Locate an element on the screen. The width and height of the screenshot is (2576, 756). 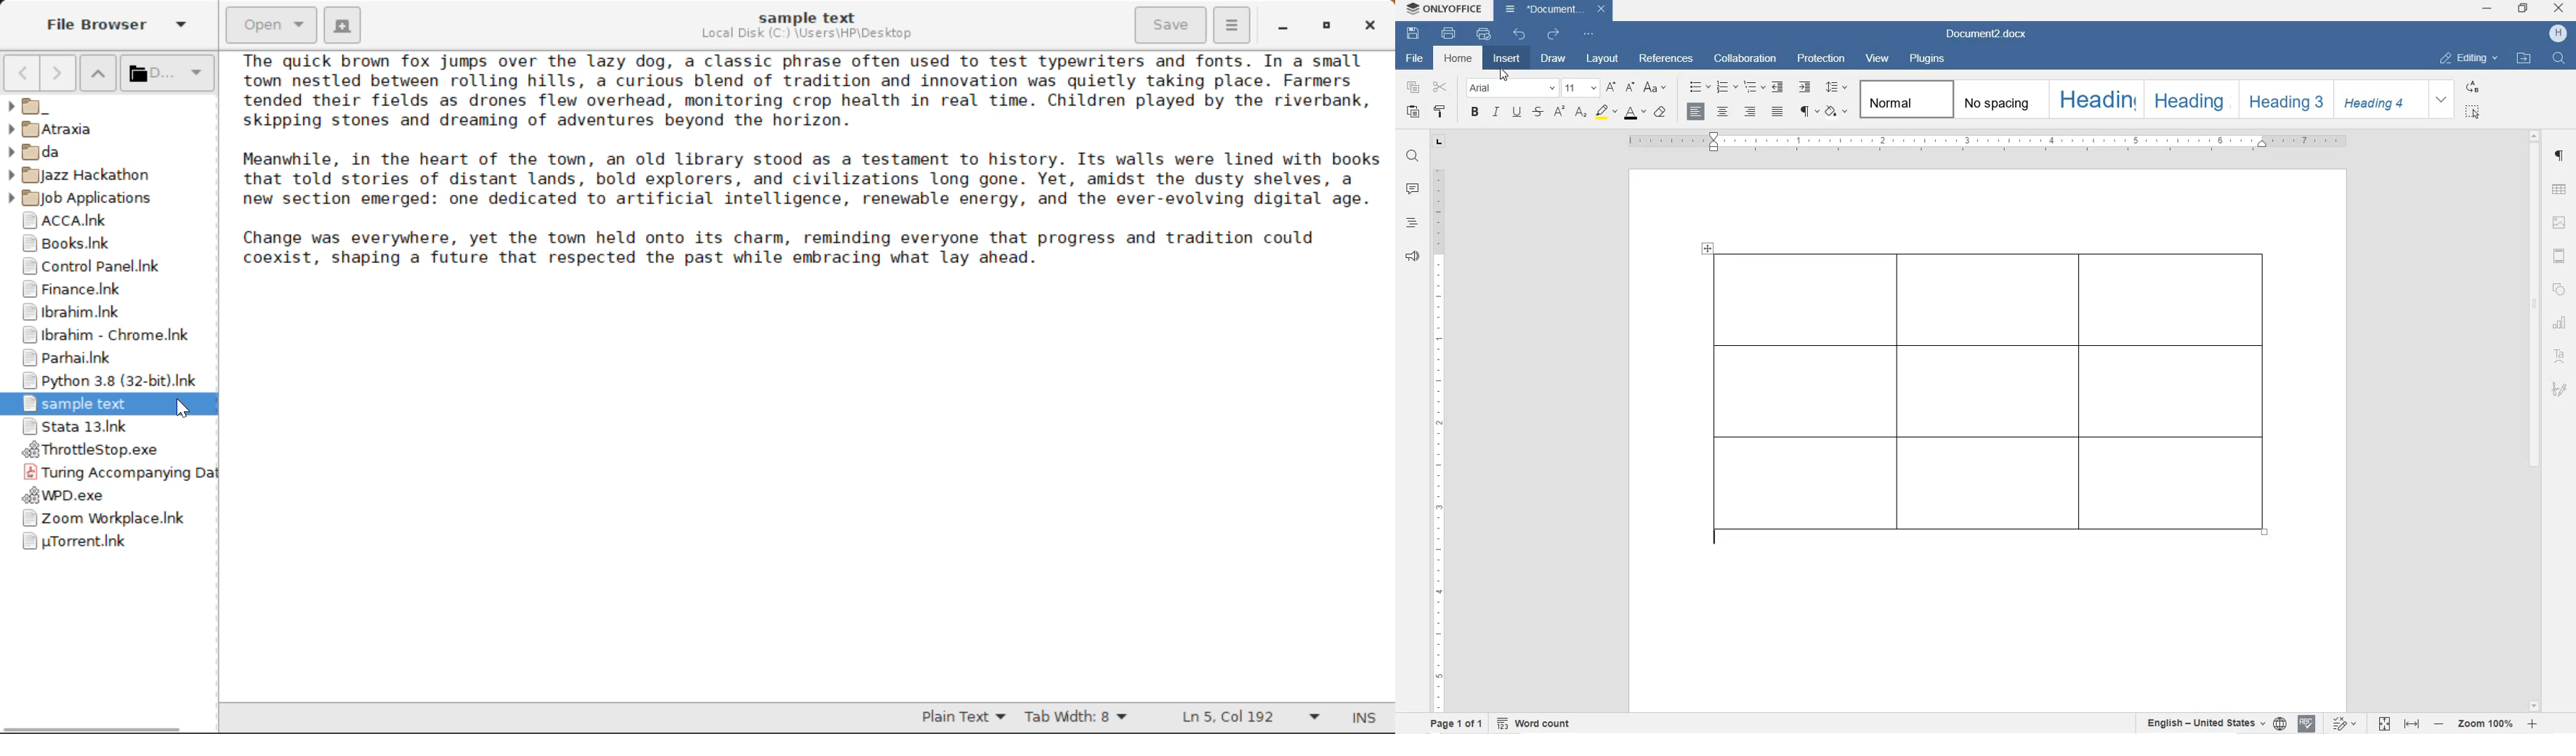
comment is located at coordinates (1413, 190).